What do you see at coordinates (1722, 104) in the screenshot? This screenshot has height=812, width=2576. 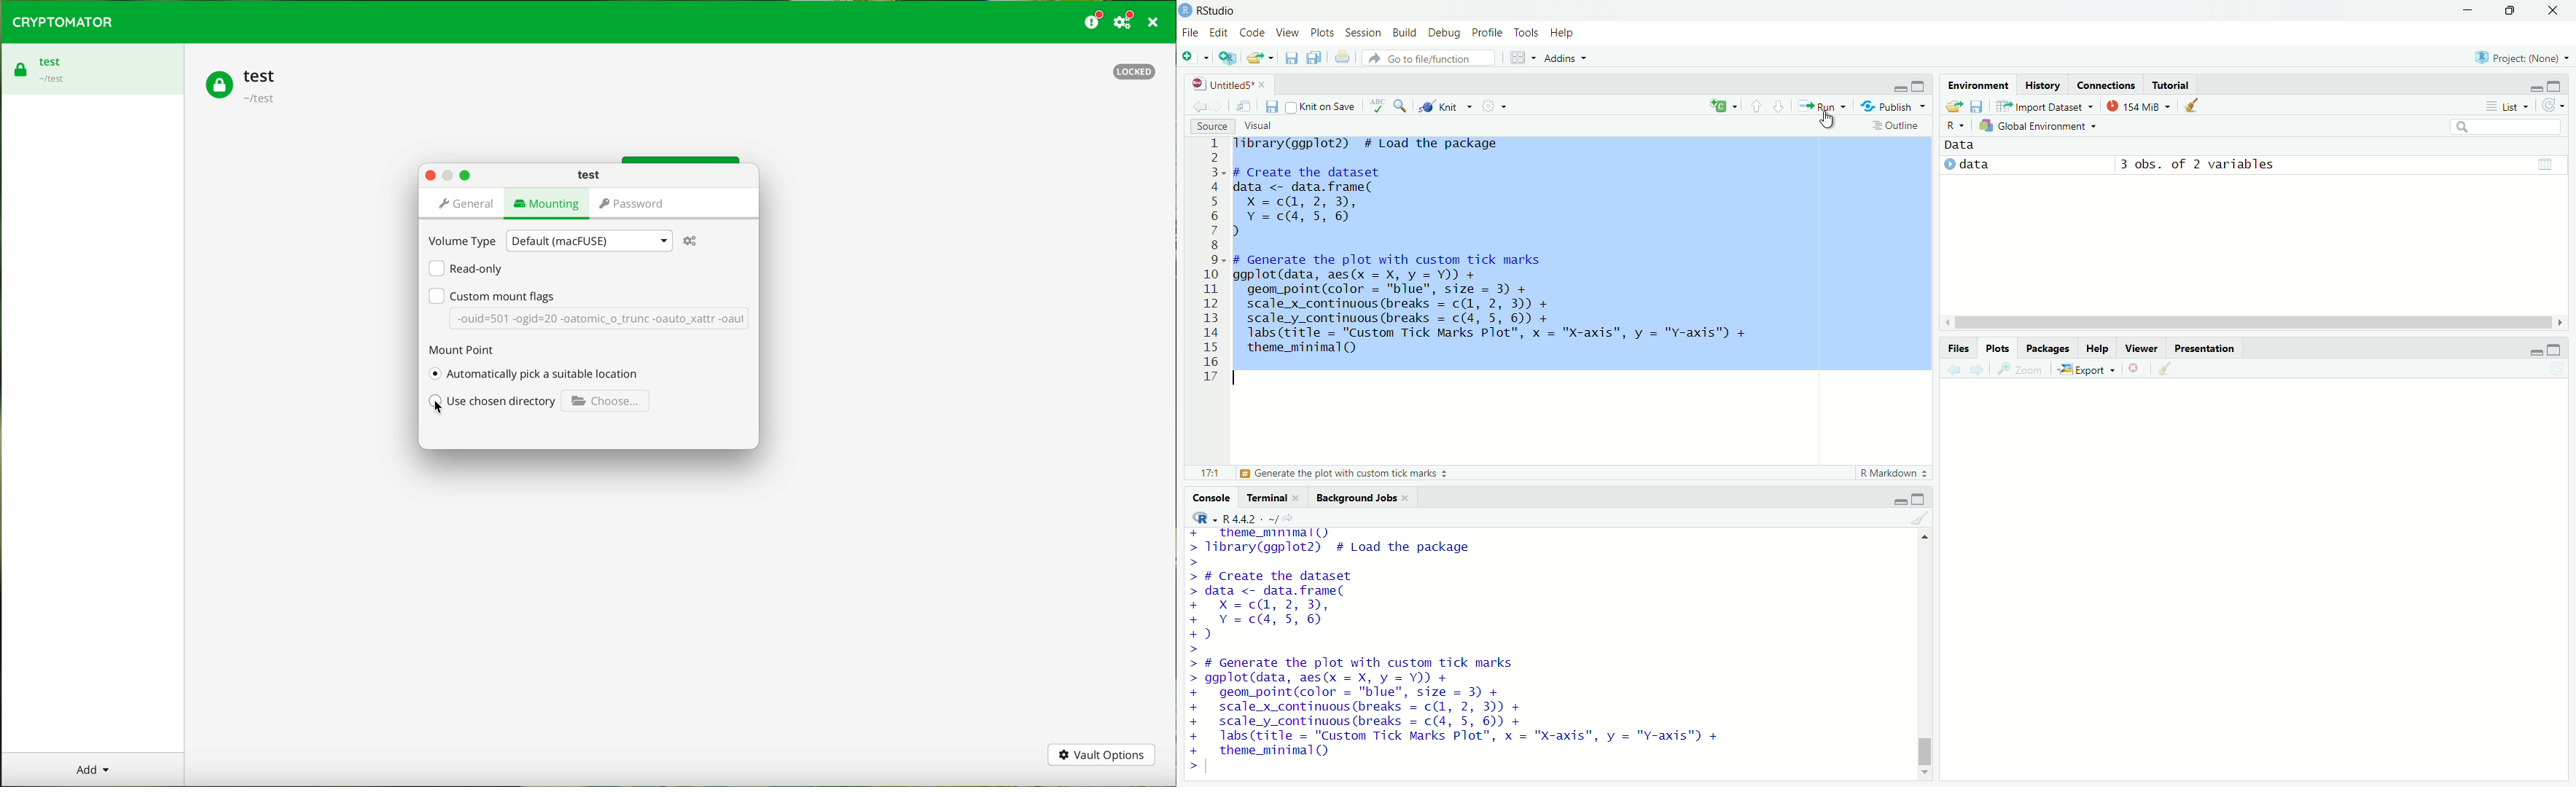 I see `insert a code chunk` at bounding box center [1722, 104].